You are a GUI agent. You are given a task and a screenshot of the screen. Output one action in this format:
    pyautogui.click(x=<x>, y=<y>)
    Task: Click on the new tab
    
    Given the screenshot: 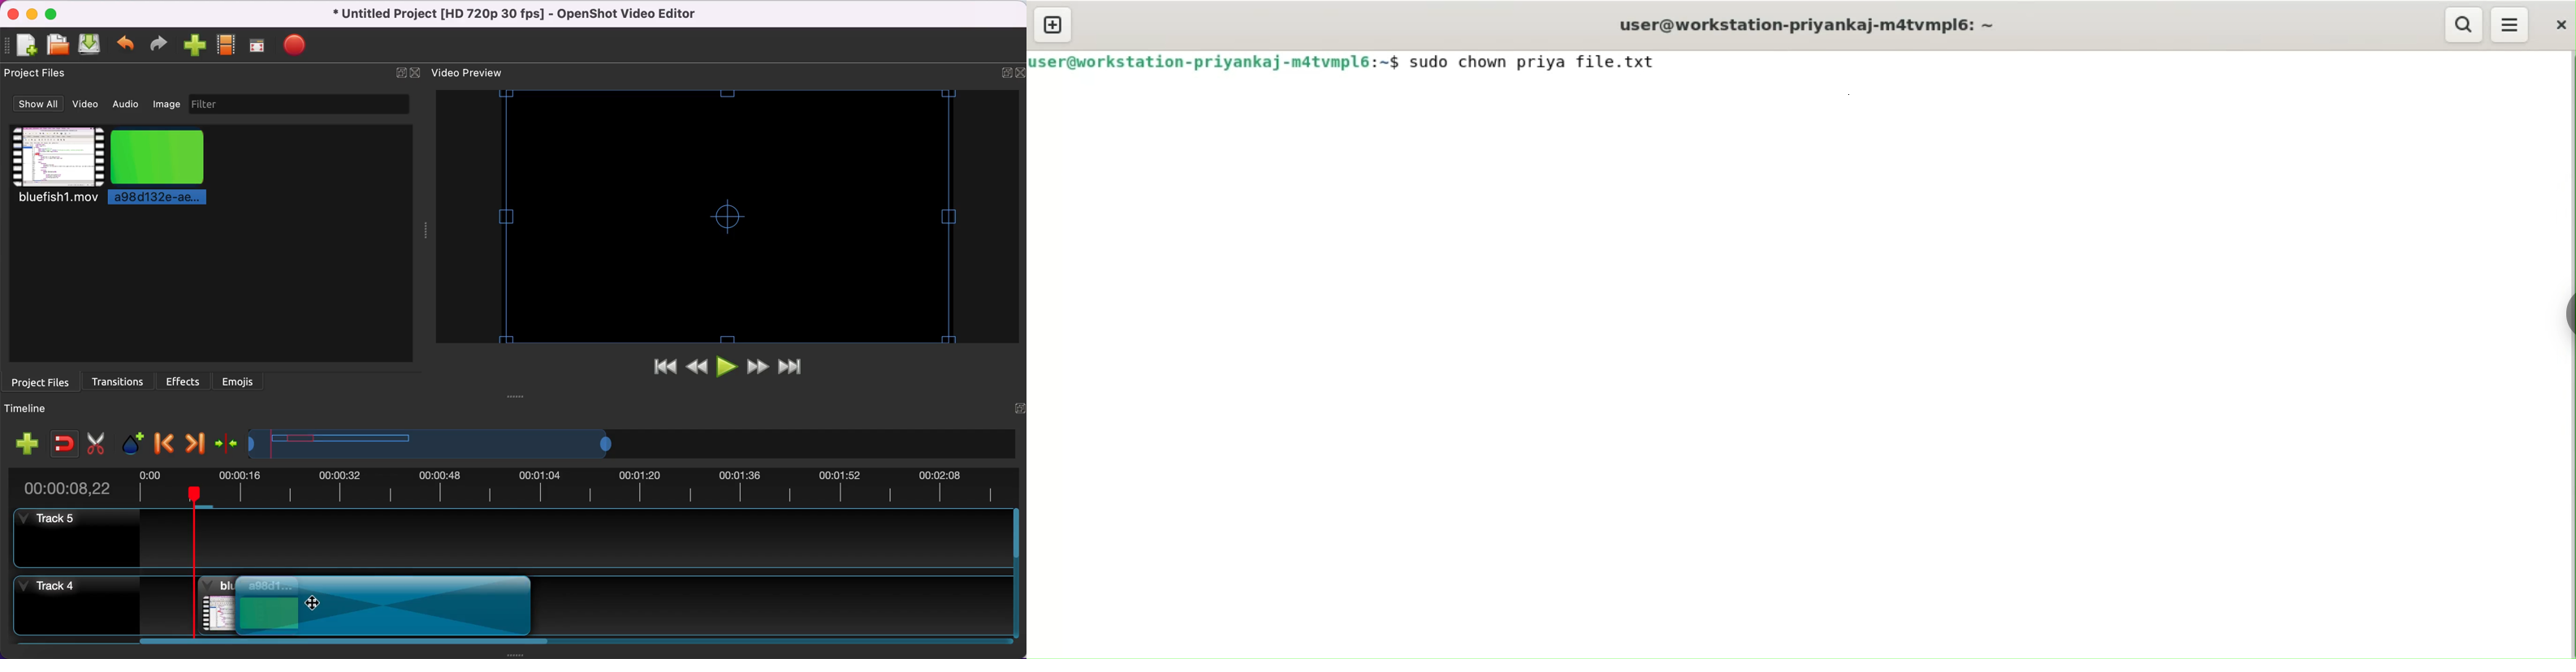 What is the action you would take?
    pyautogui.click(x=1053, y=26)
    